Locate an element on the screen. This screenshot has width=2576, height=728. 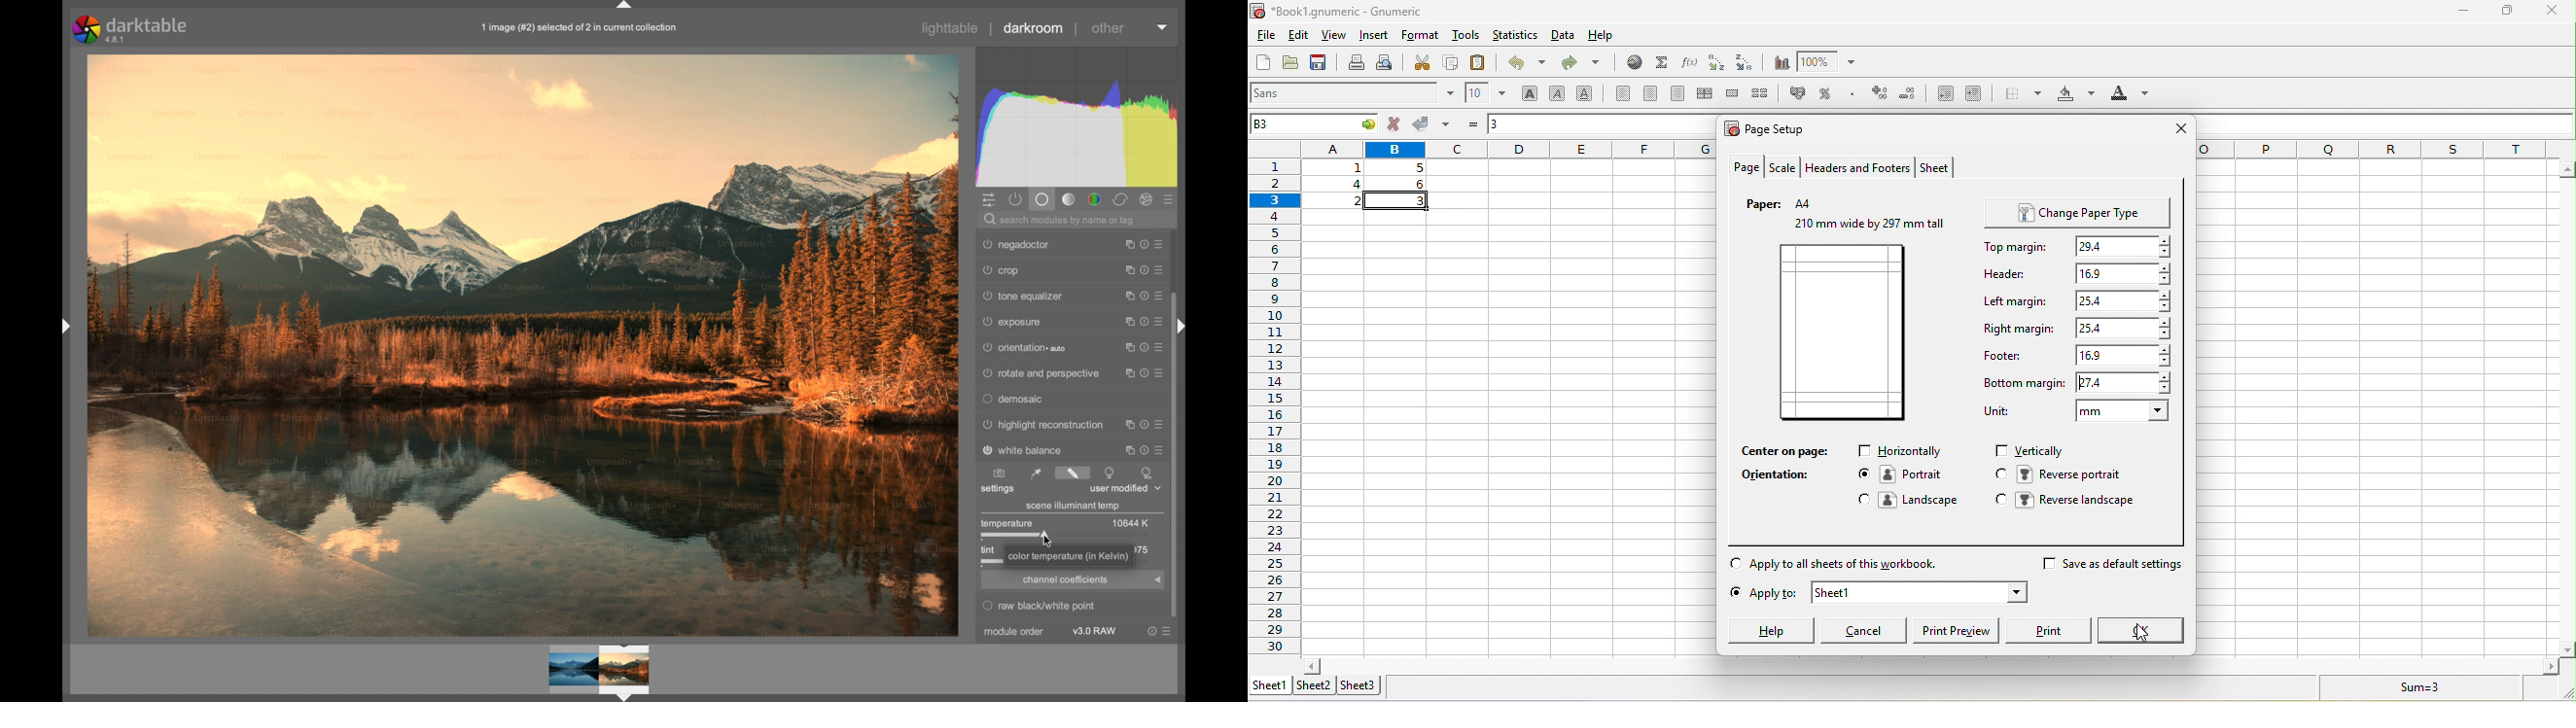
margin changed is located at coordinates (1844, 335).